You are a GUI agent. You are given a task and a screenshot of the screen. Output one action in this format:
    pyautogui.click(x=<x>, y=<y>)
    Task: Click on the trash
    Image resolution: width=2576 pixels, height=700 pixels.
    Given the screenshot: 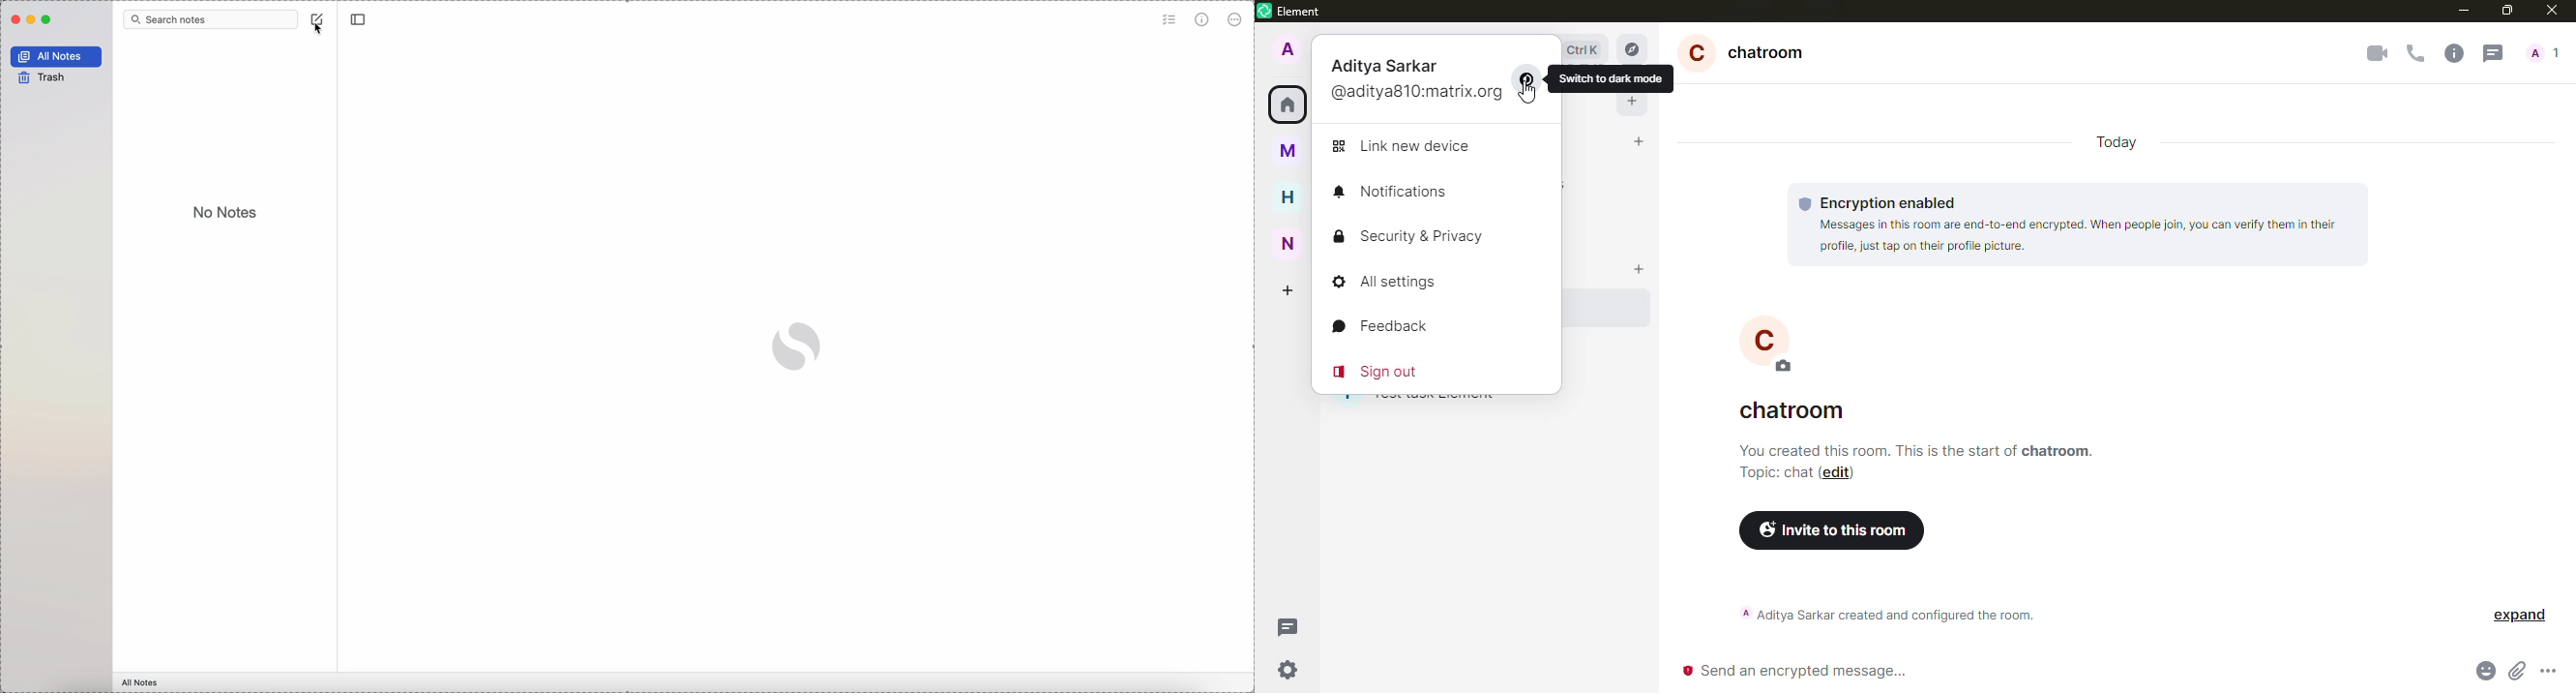 What is the action you would take?
    pyautogui.click(x=41, y=79)
    